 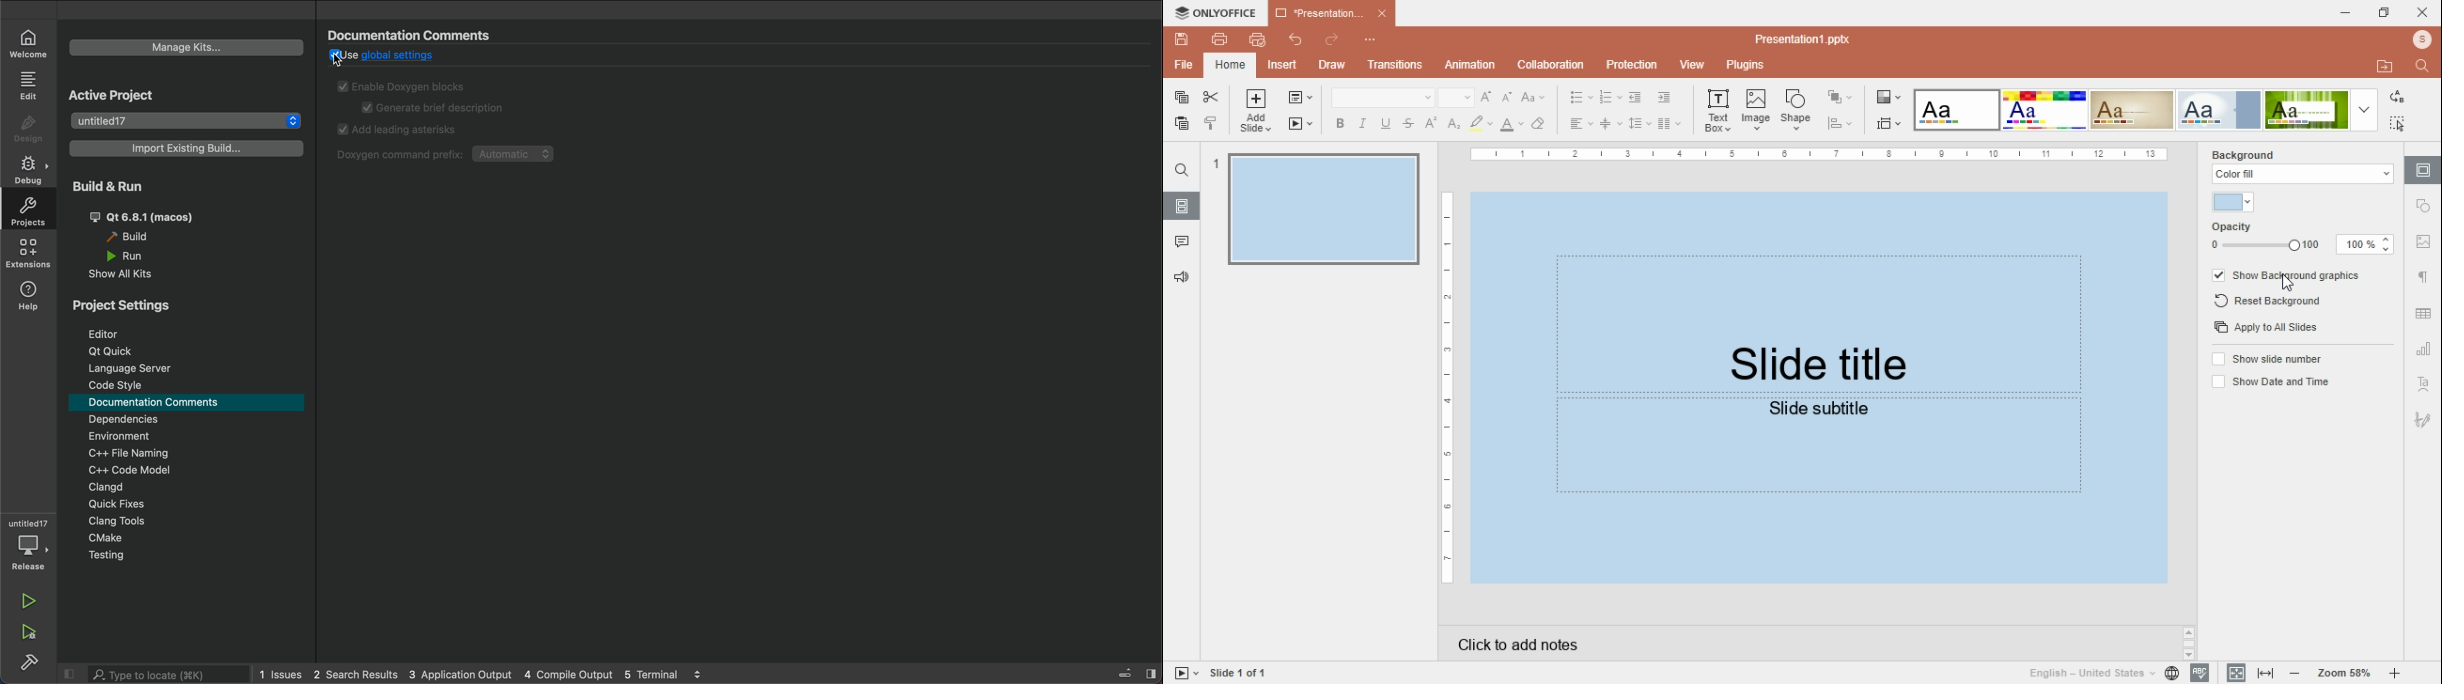 What do you see at coordinates (2287, 283) in the screenshot?
I see `mouse pointer` at bounding box center [2287, 283].